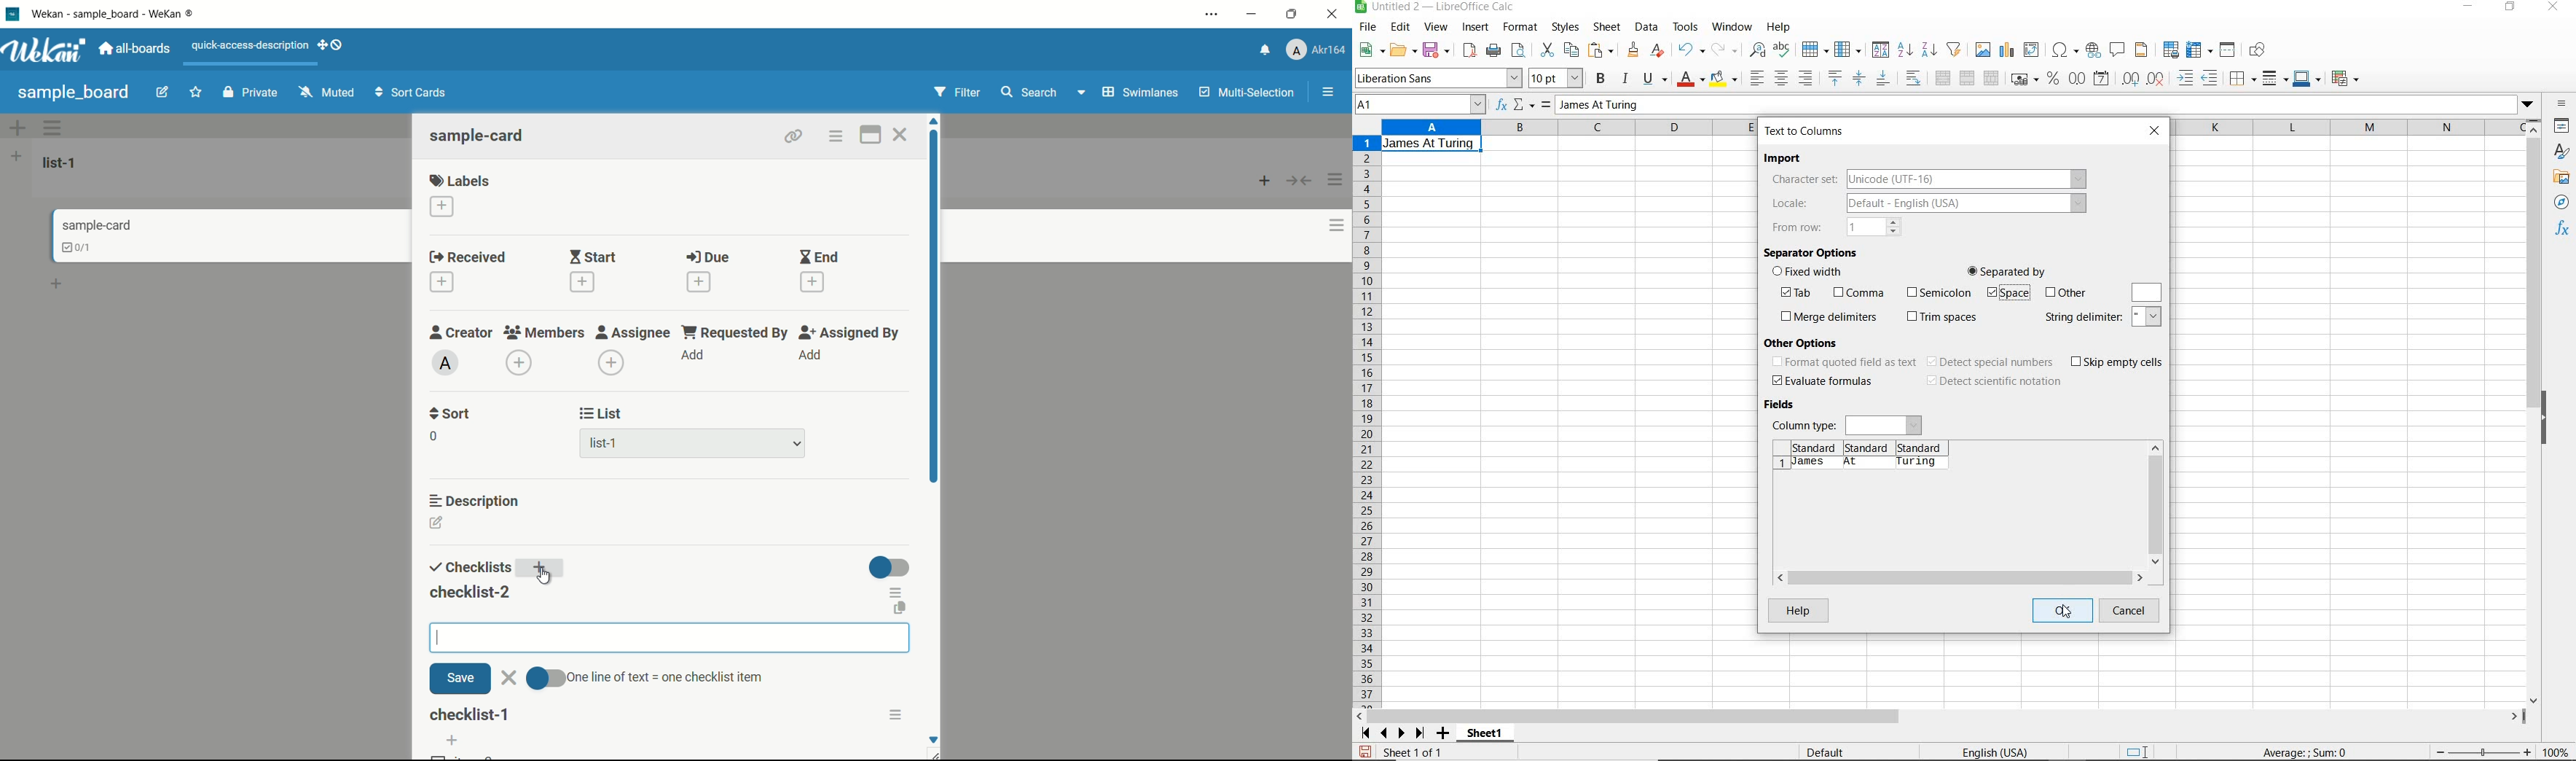  What do you see at coordinates (935, 351) in the screenshot?
I see `scroll bar` at bounding box center [935, 351].